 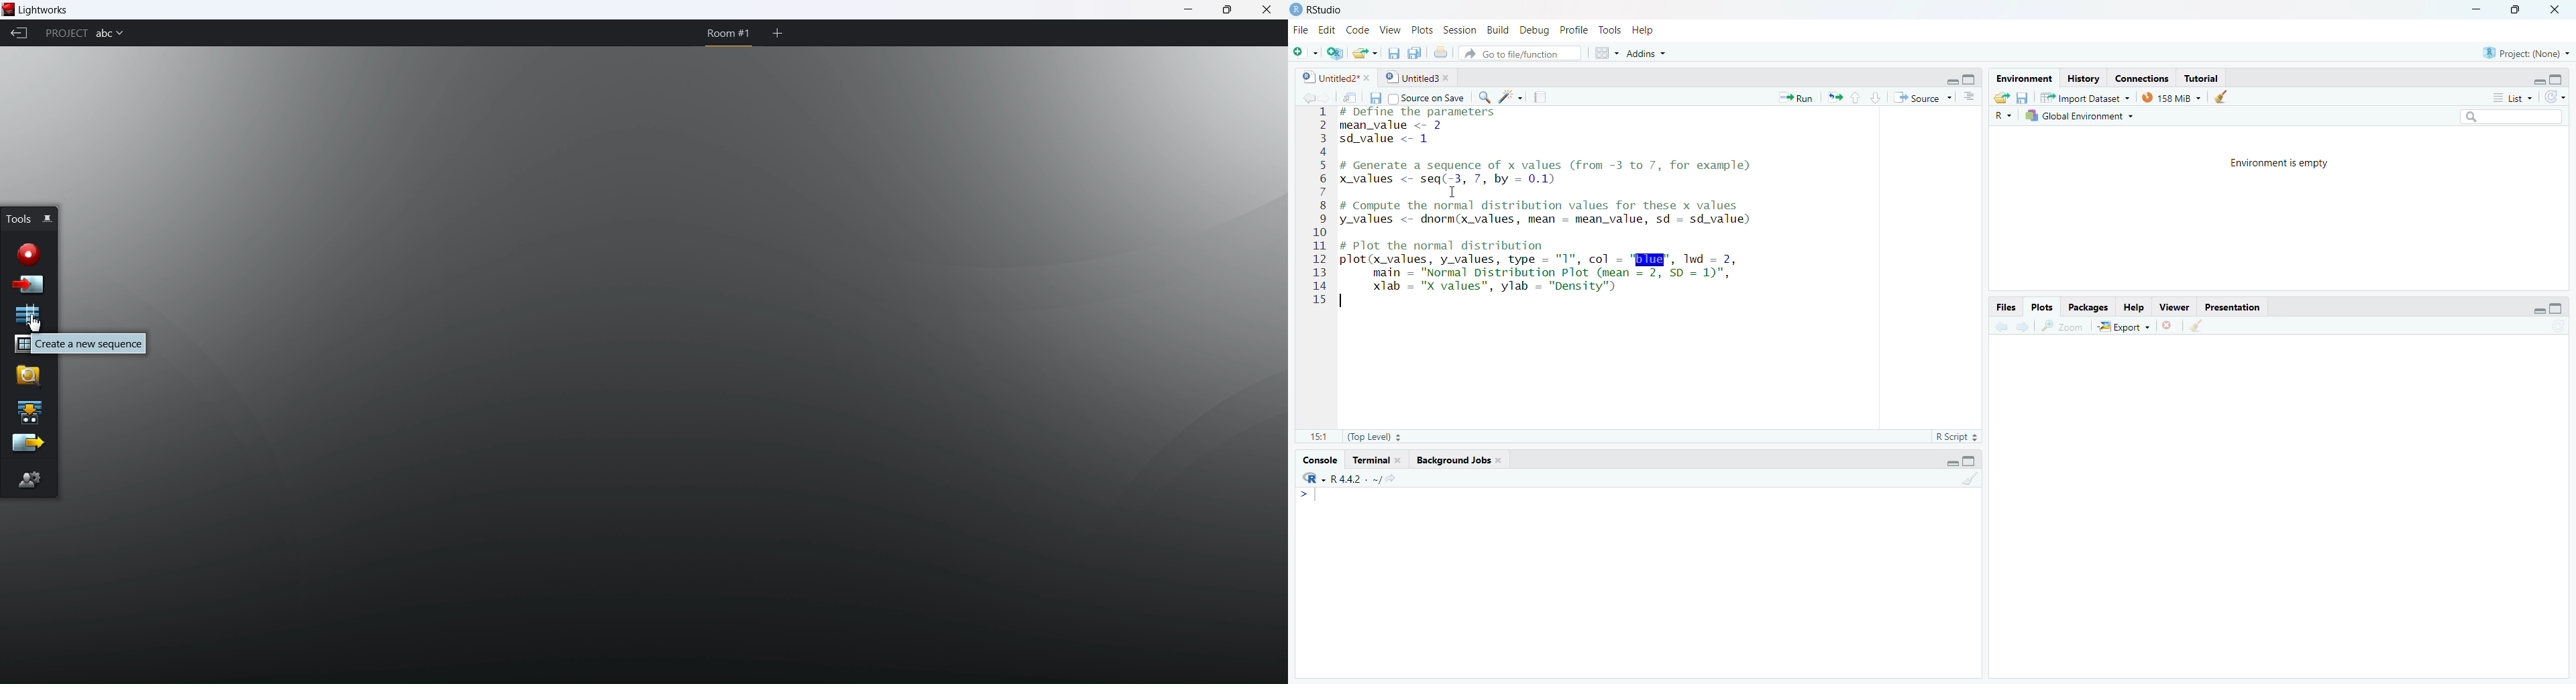 What do you see at coordinates (1379, 436) in the screenshot?
I see `(Top Level) ` at bounding box center [1379, 436].